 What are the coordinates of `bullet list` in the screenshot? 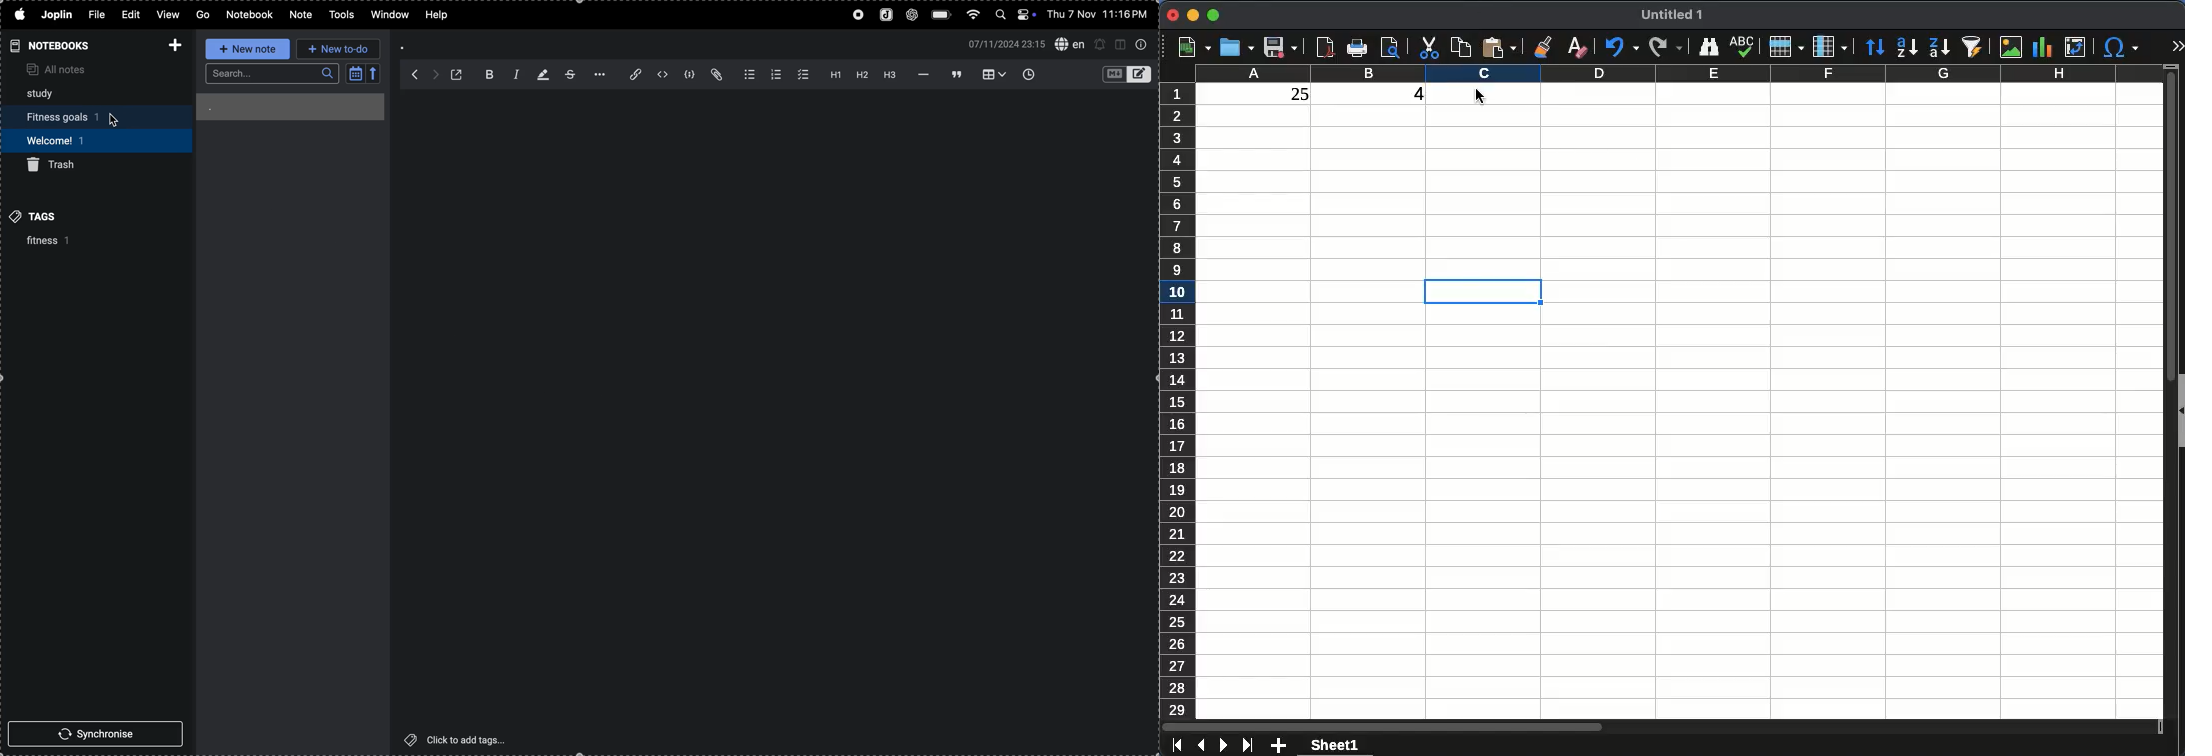 It's located at (745, 74).